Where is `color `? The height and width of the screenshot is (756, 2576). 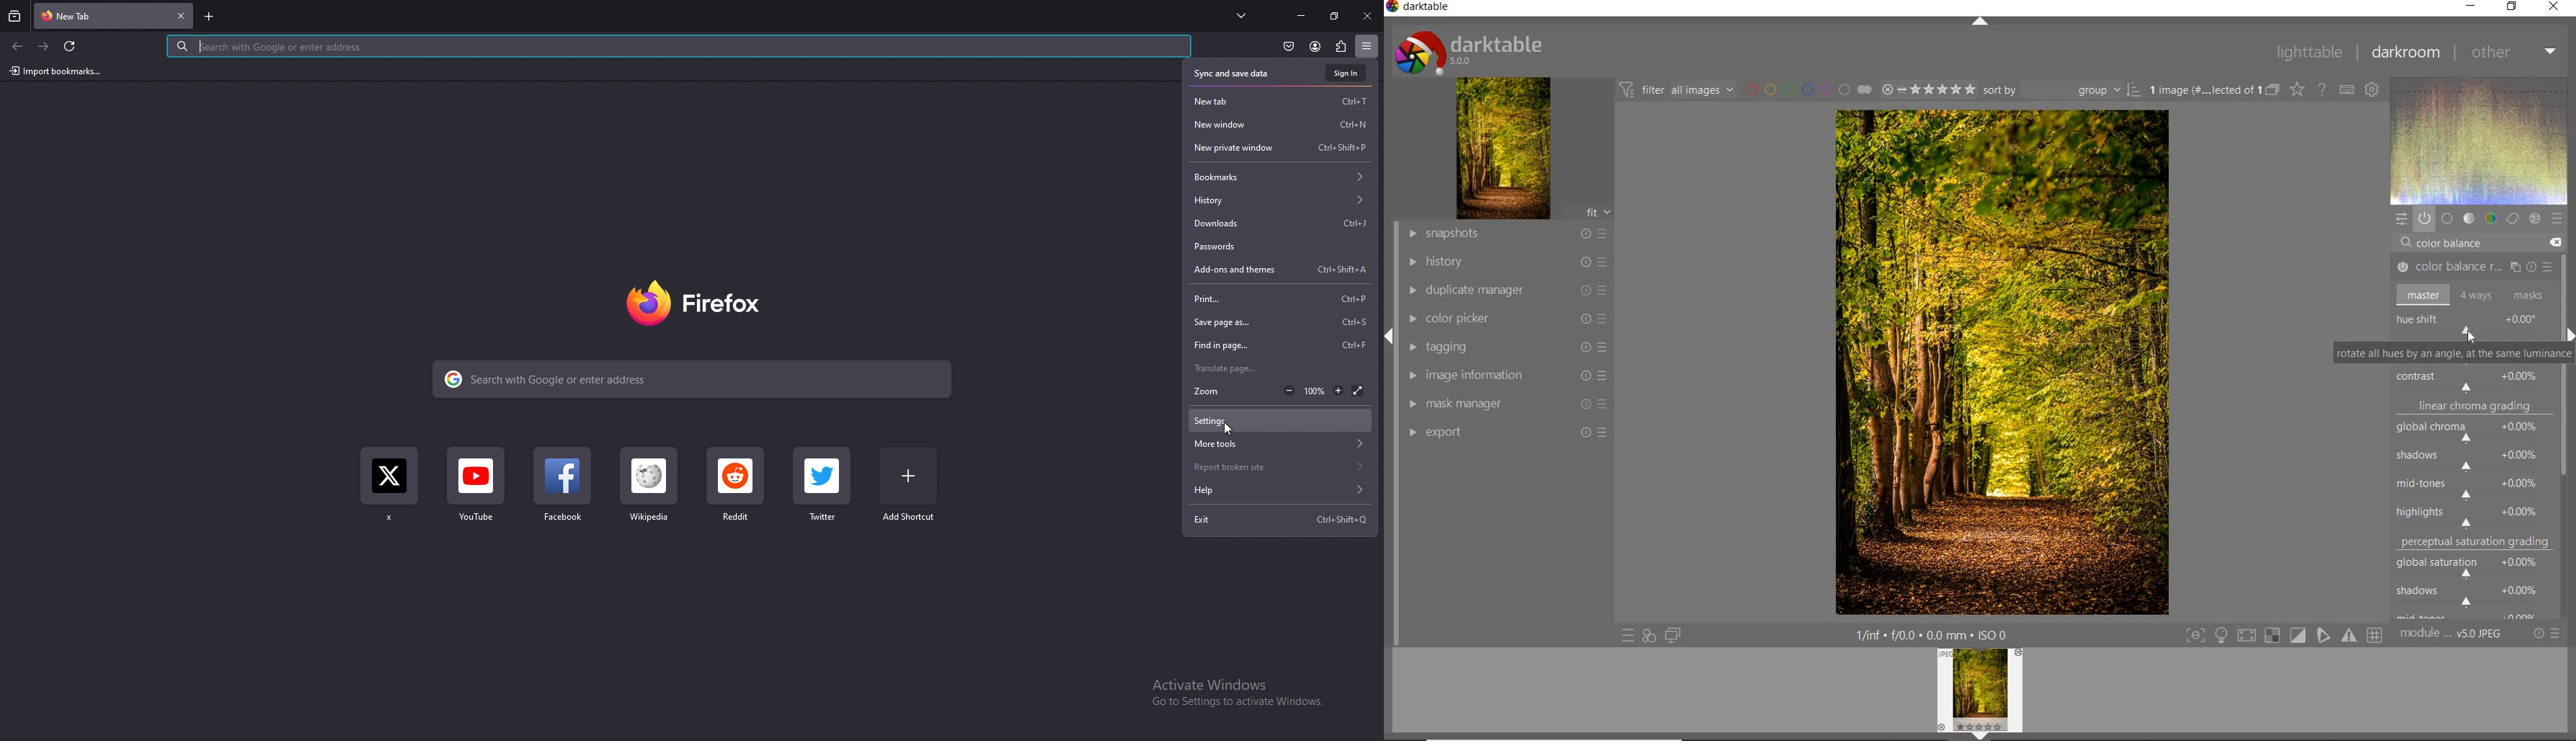
color  is located at coordinates (2490, 219).